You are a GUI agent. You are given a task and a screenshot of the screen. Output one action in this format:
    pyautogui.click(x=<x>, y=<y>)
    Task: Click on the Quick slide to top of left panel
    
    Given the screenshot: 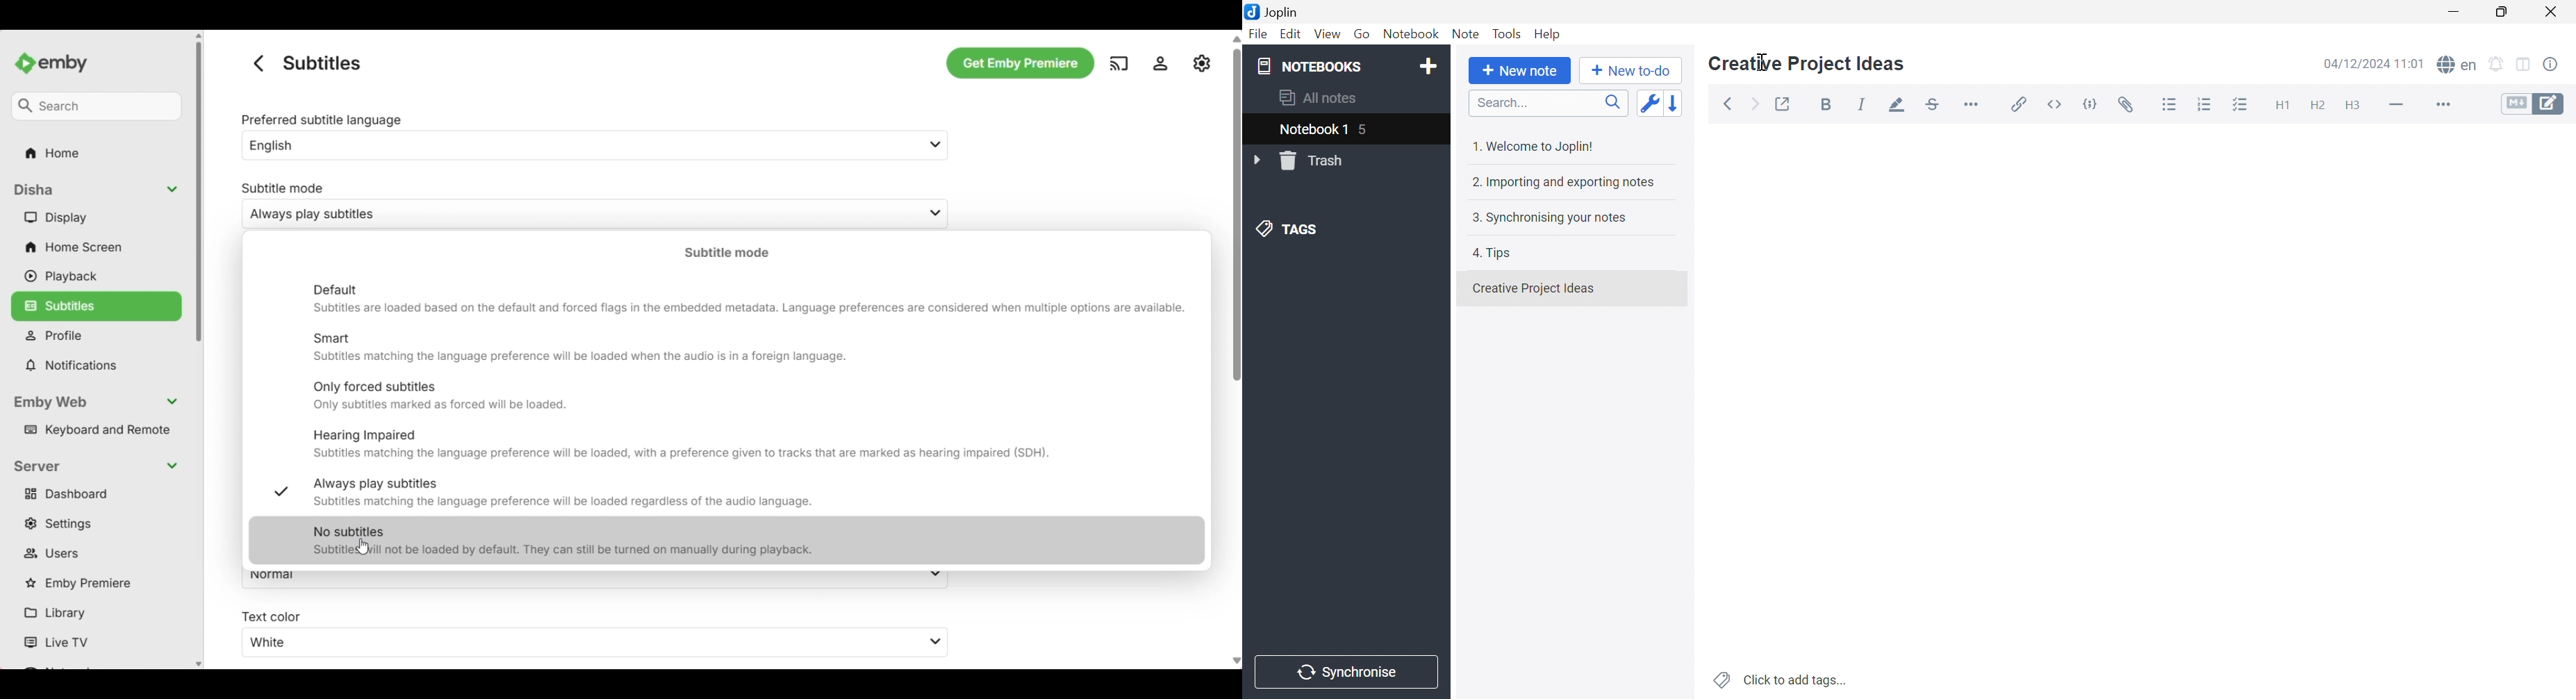 What is the action you would take?
    pyautogui.click(x=199, y=36)
    